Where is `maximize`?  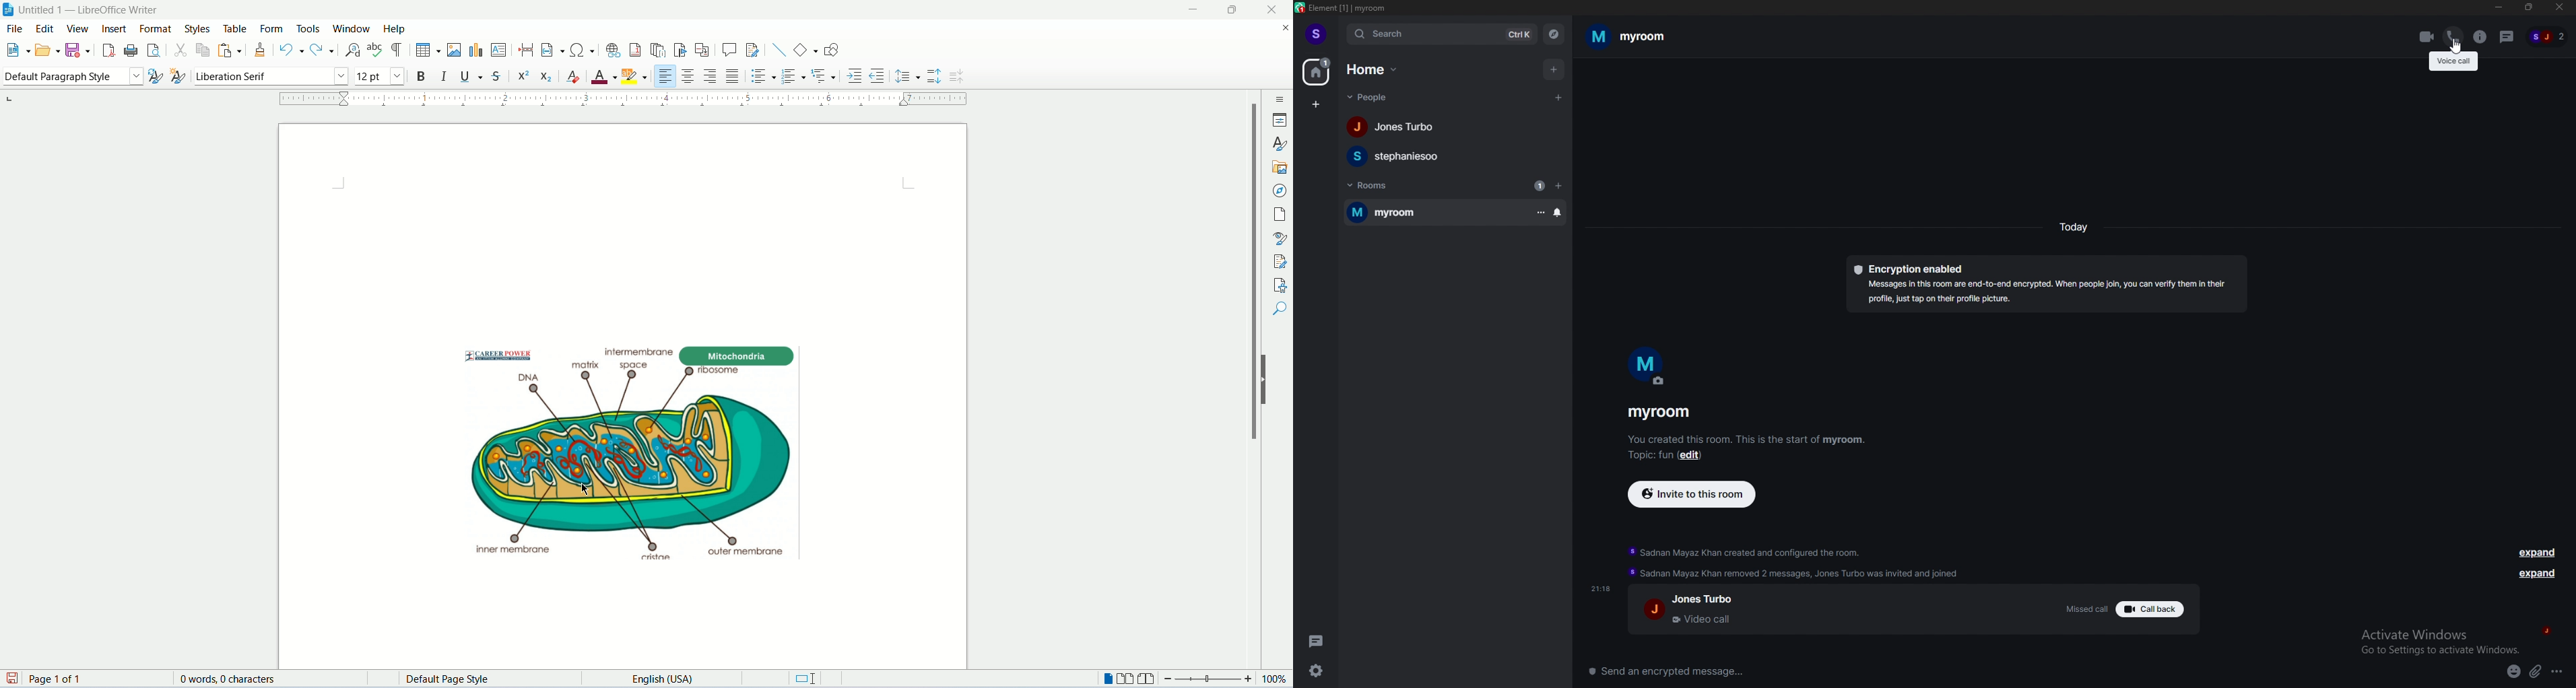
maximize is located at coordinates (1235, 10).